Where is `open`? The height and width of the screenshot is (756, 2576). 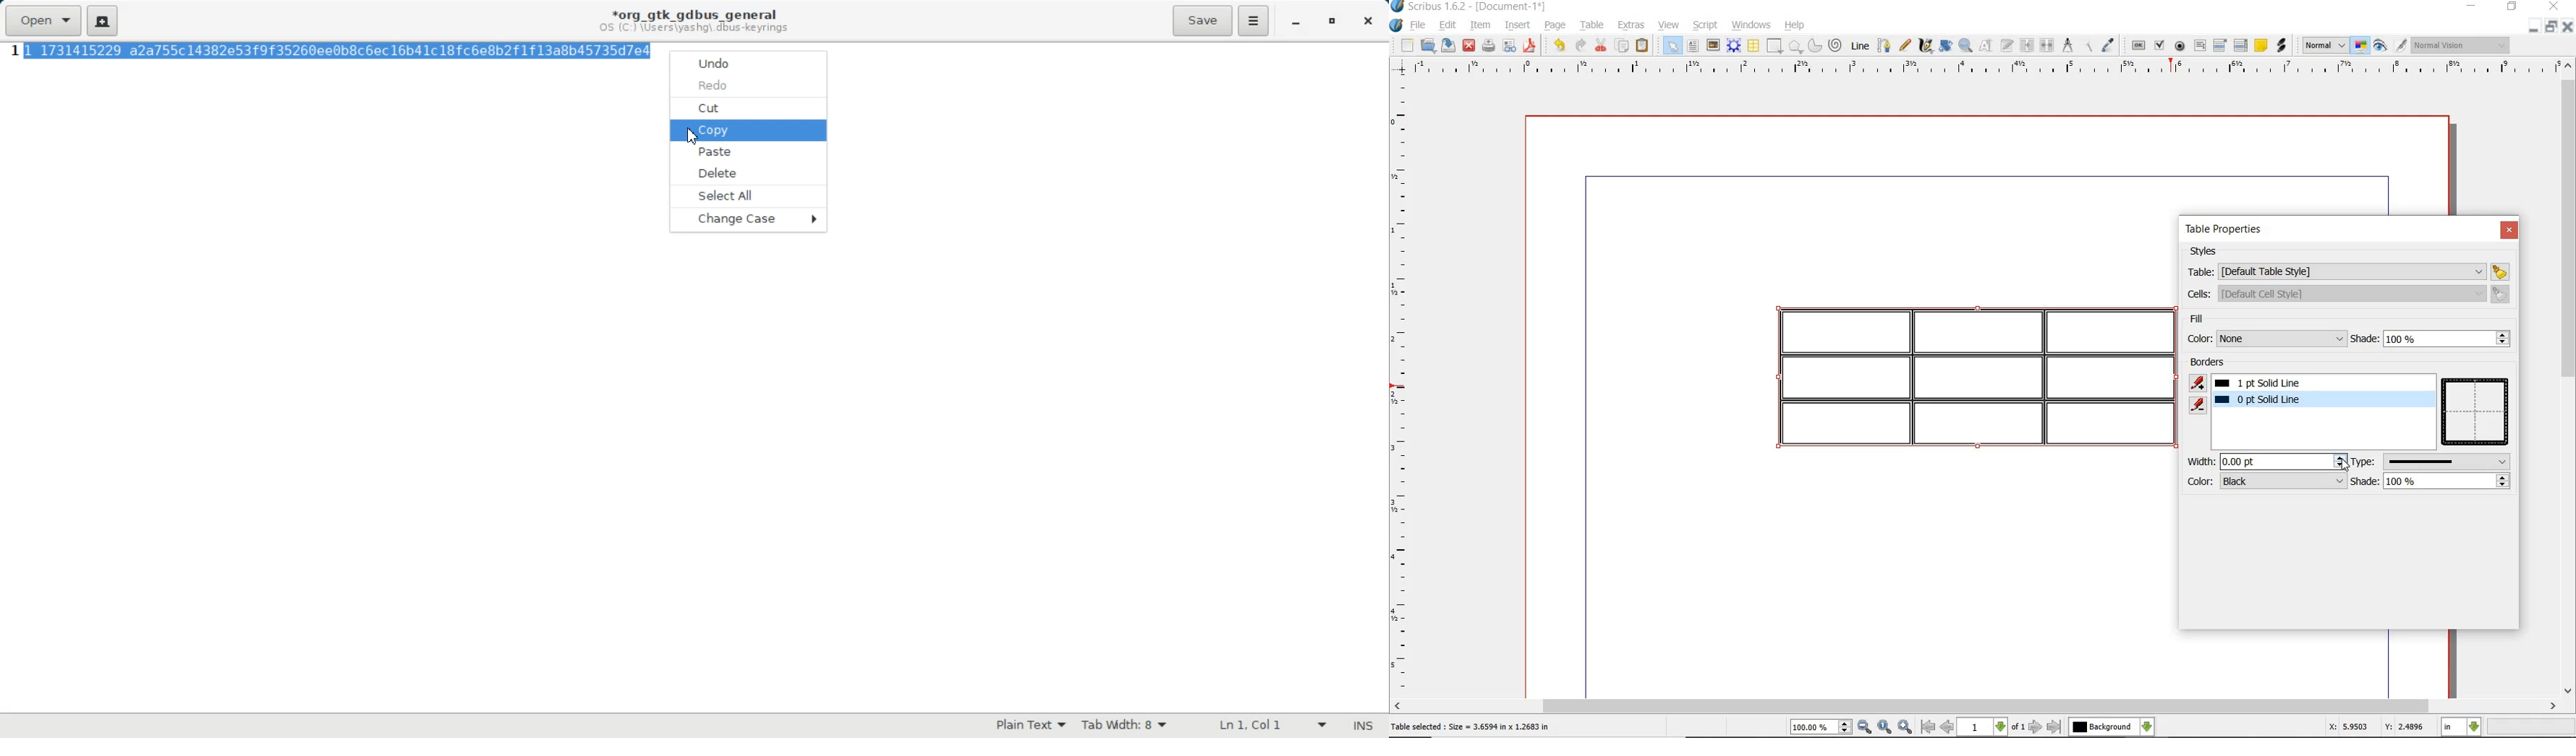 open is located at coordinates (1426, 45).